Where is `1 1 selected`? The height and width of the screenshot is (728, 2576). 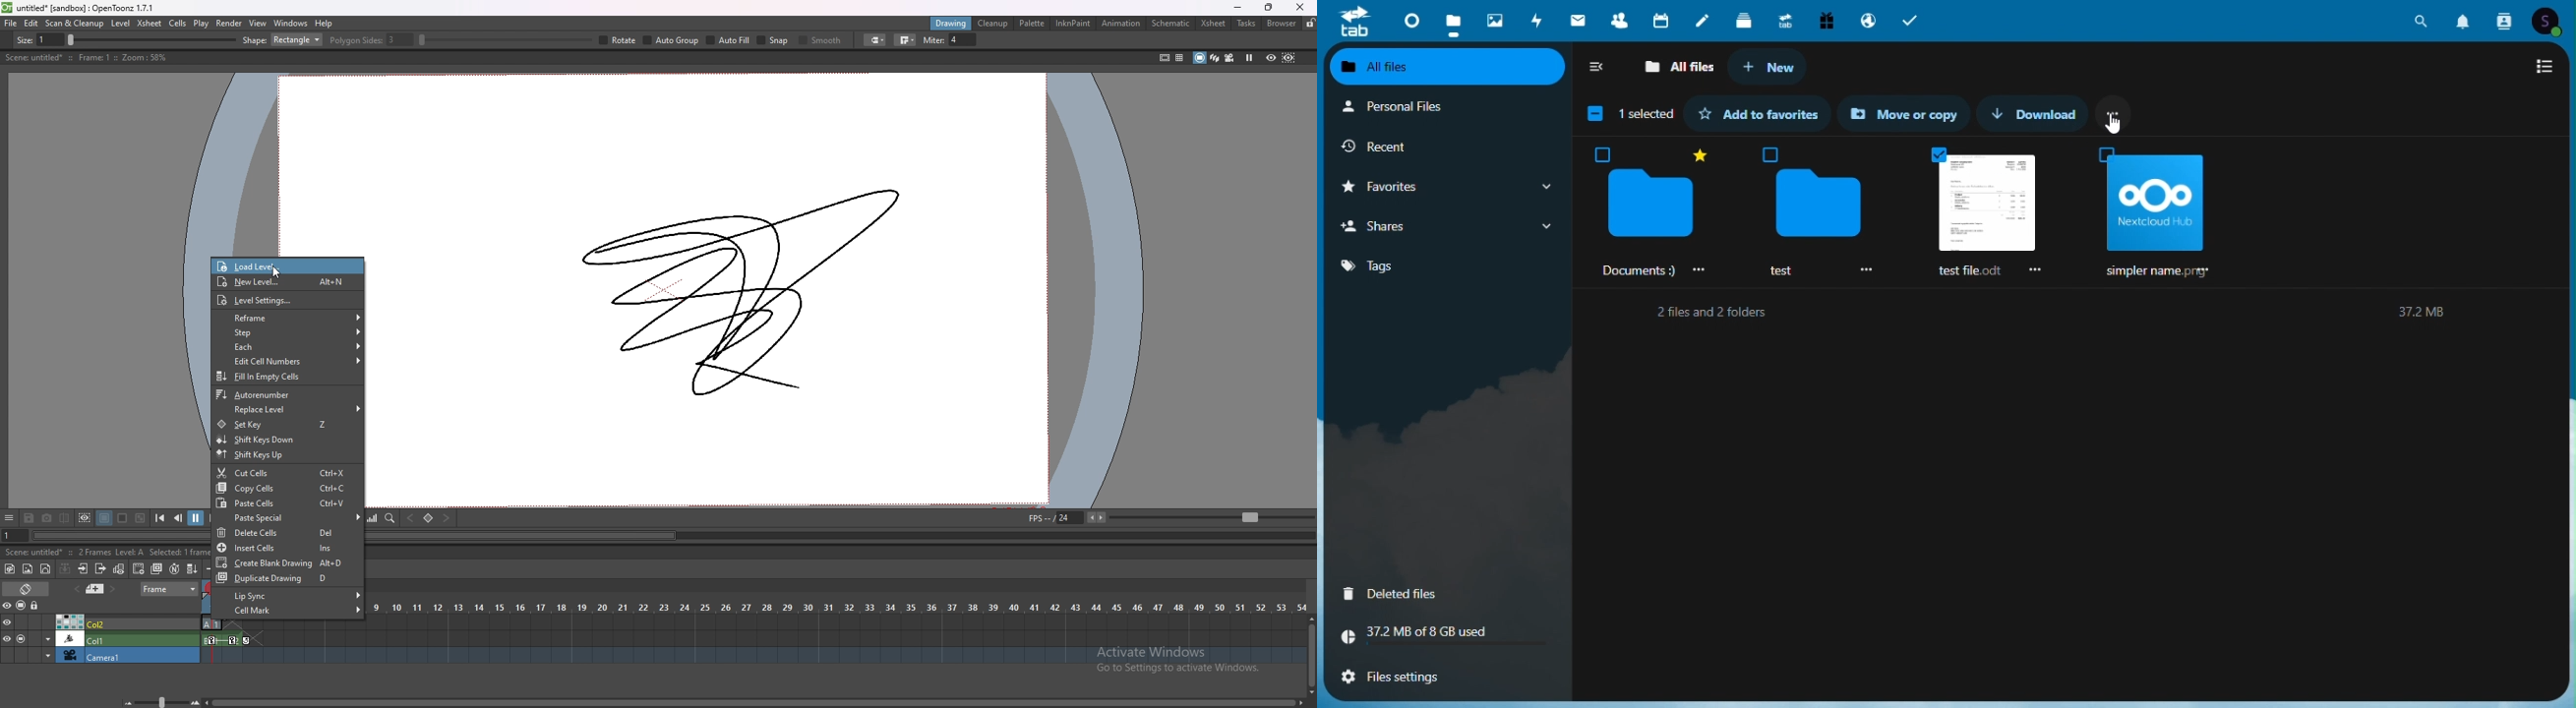 1 1 selected is located at coordinates (1632, 117).